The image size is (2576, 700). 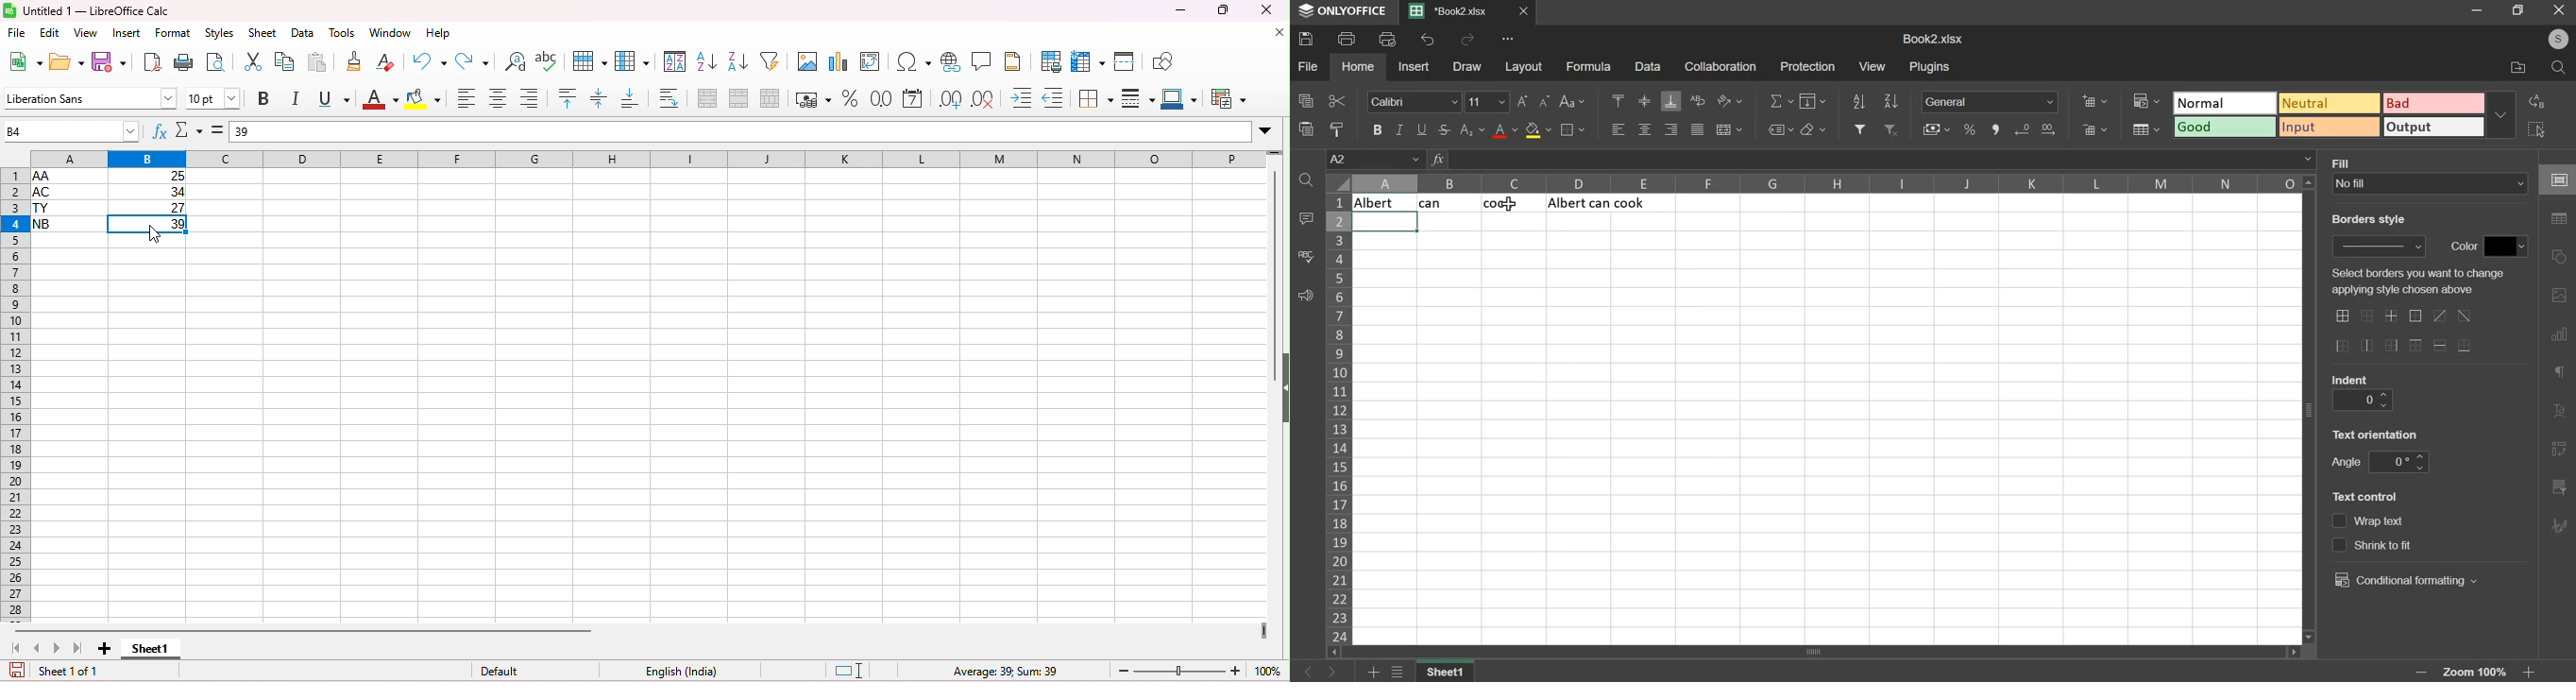 What do you see at coordinates (1512, 206) in the screenshot?
I see `cursor` at bounding box center [1512, 206].